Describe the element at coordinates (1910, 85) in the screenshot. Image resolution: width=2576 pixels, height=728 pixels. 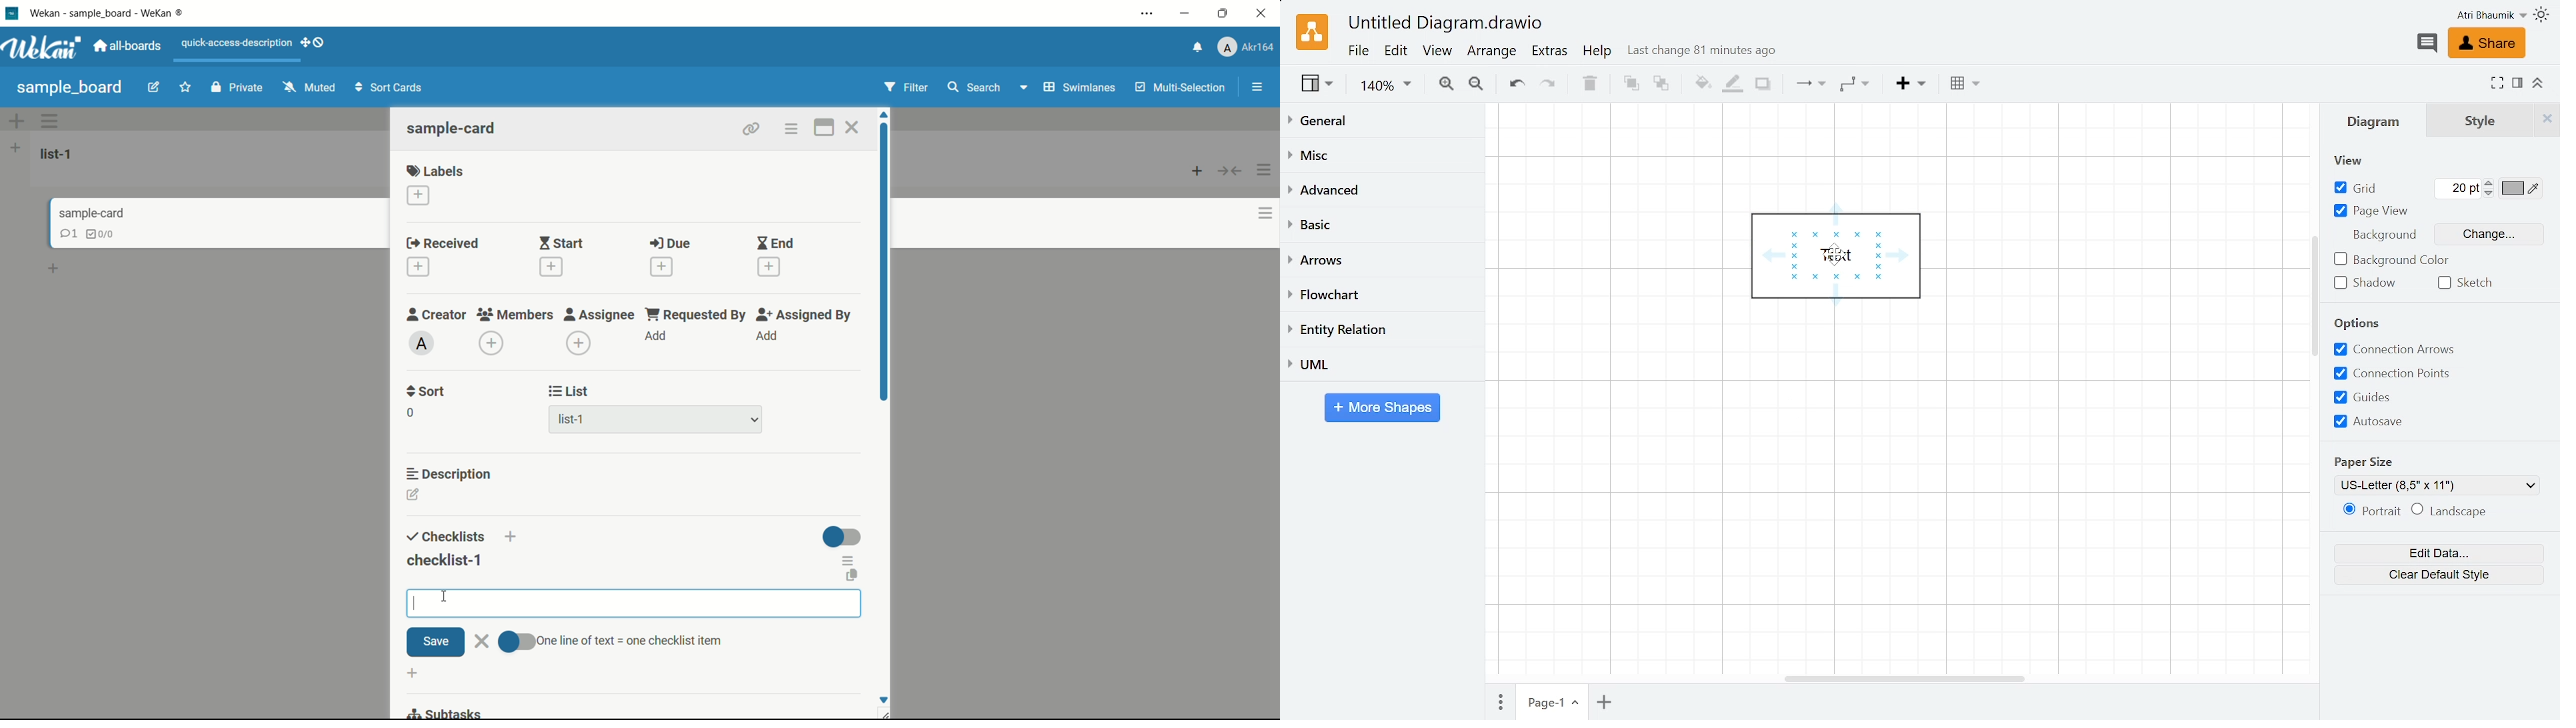
I see `Insert` at that location.